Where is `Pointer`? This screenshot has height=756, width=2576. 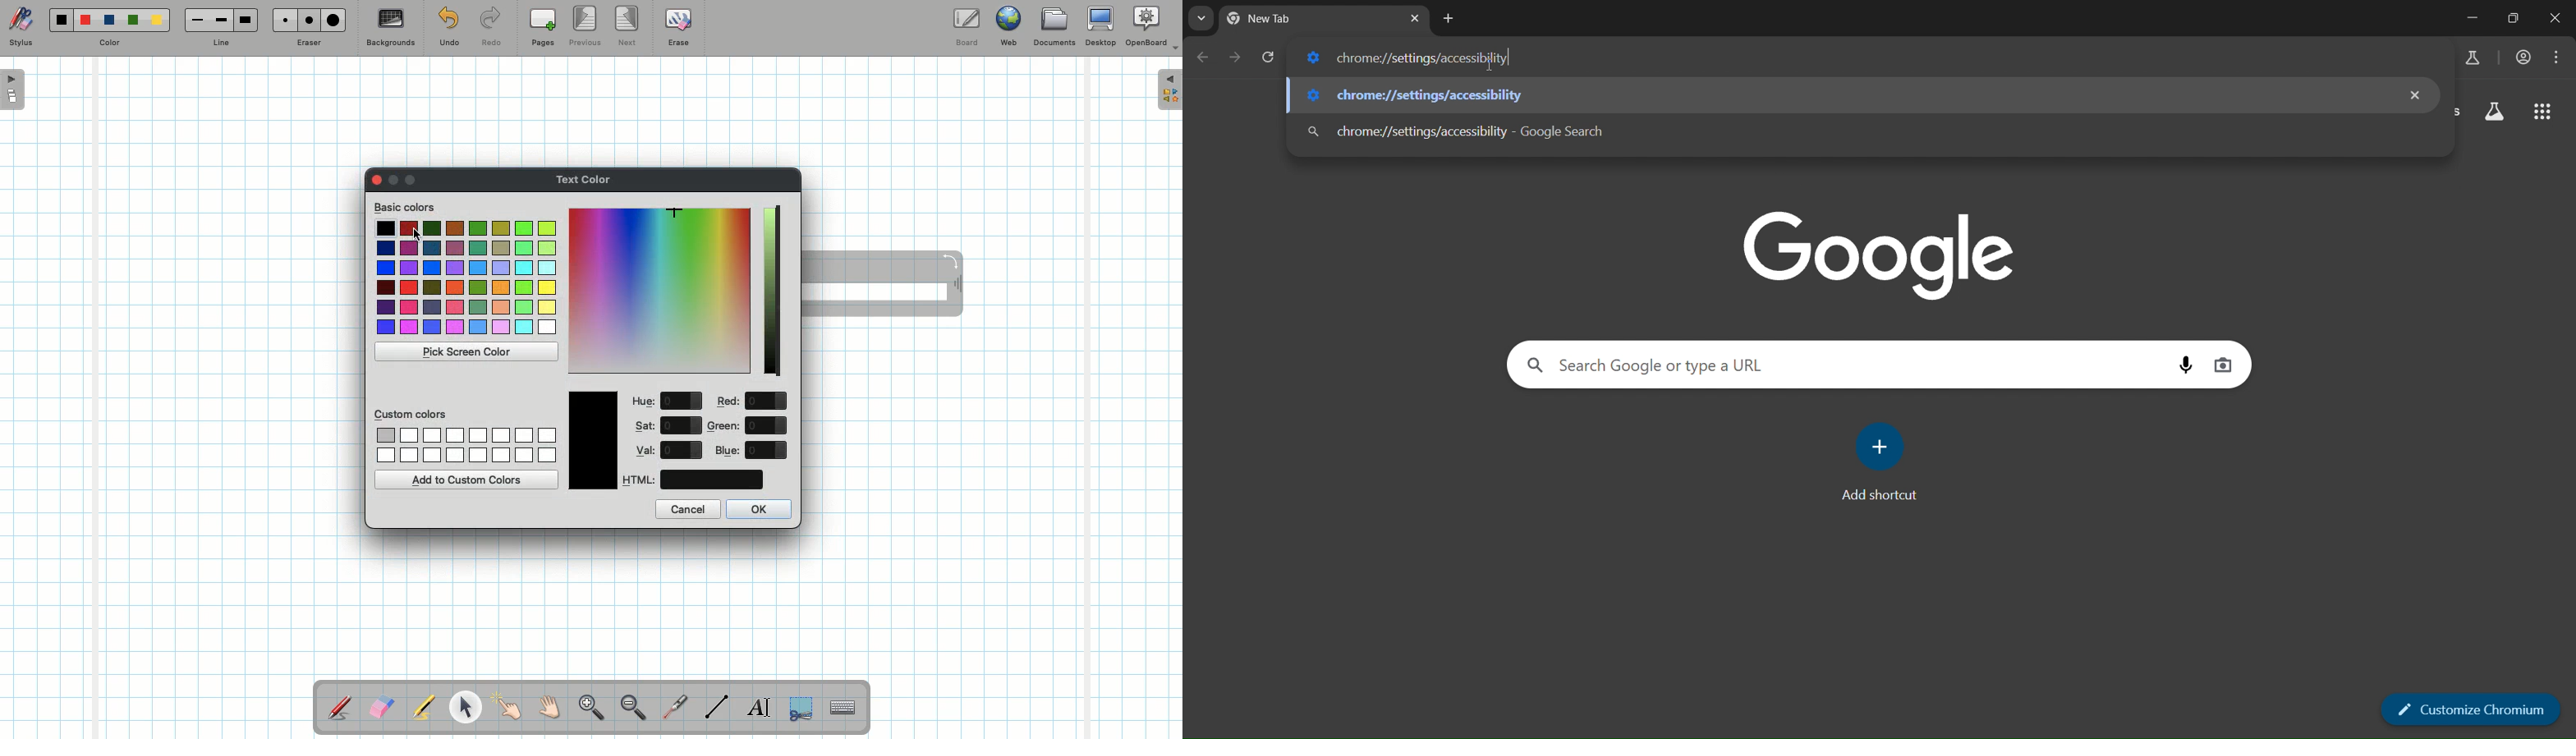
Pointer is located at coordinates (465, 707).